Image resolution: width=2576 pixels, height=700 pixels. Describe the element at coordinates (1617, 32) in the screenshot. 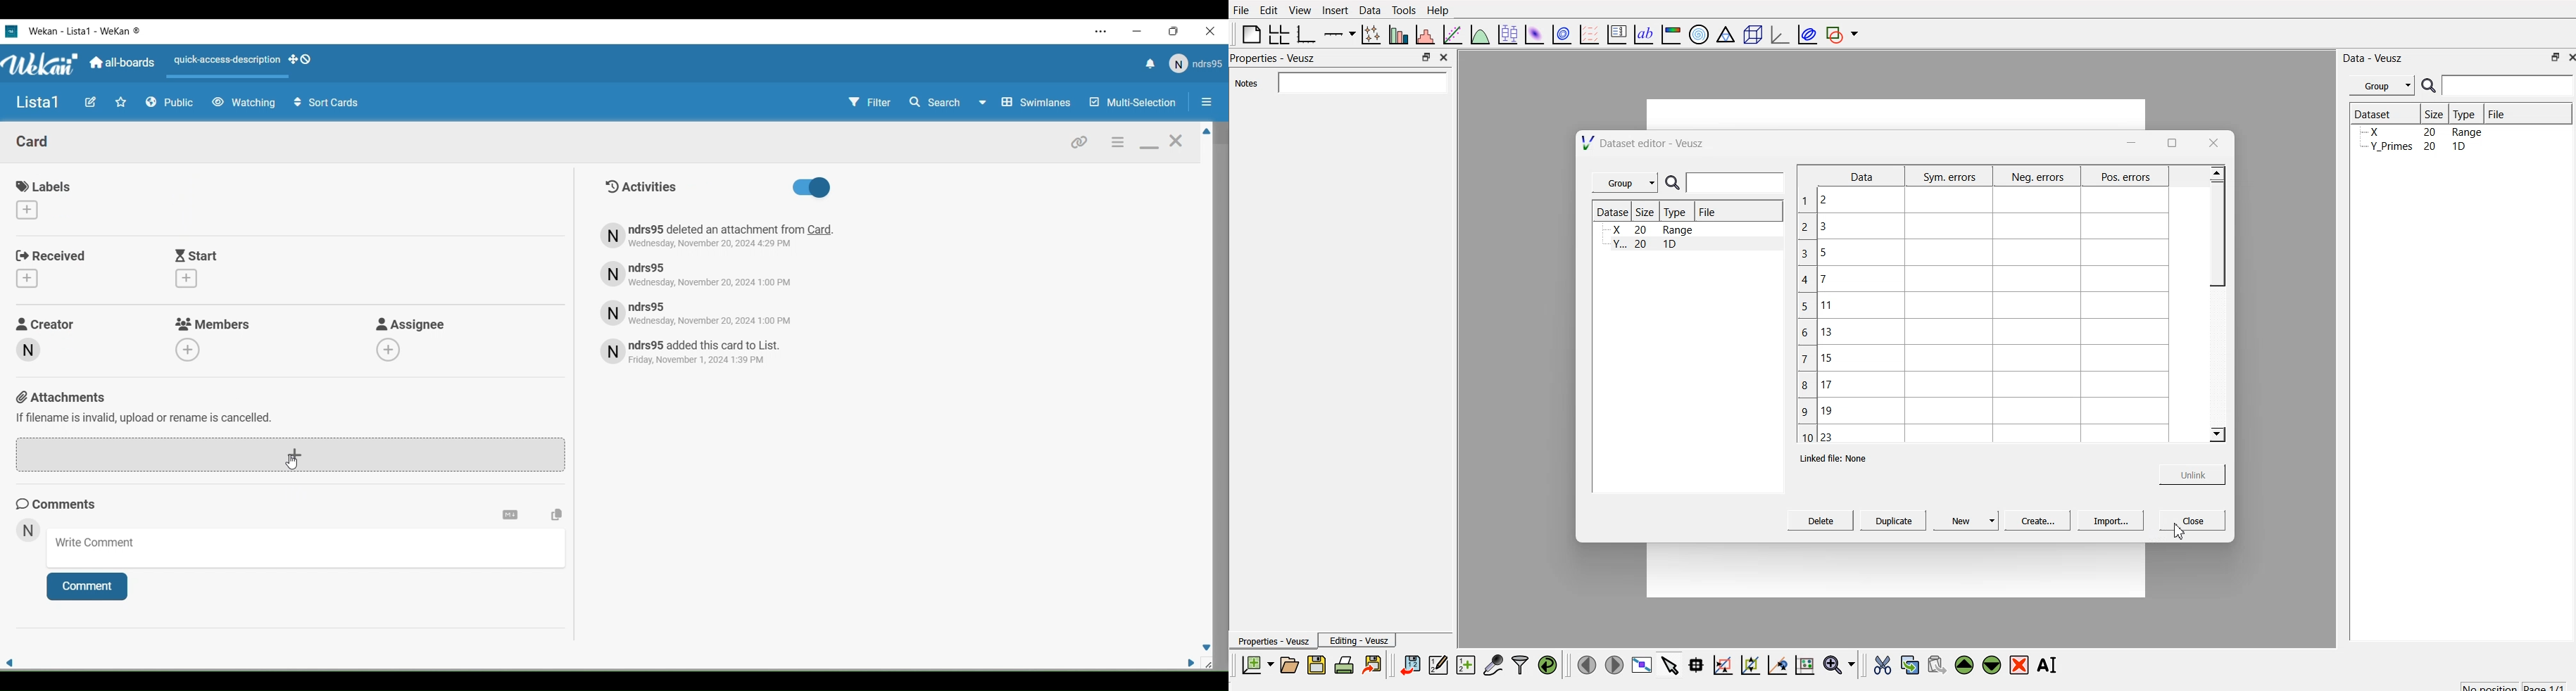

I see `plot key` at that location.